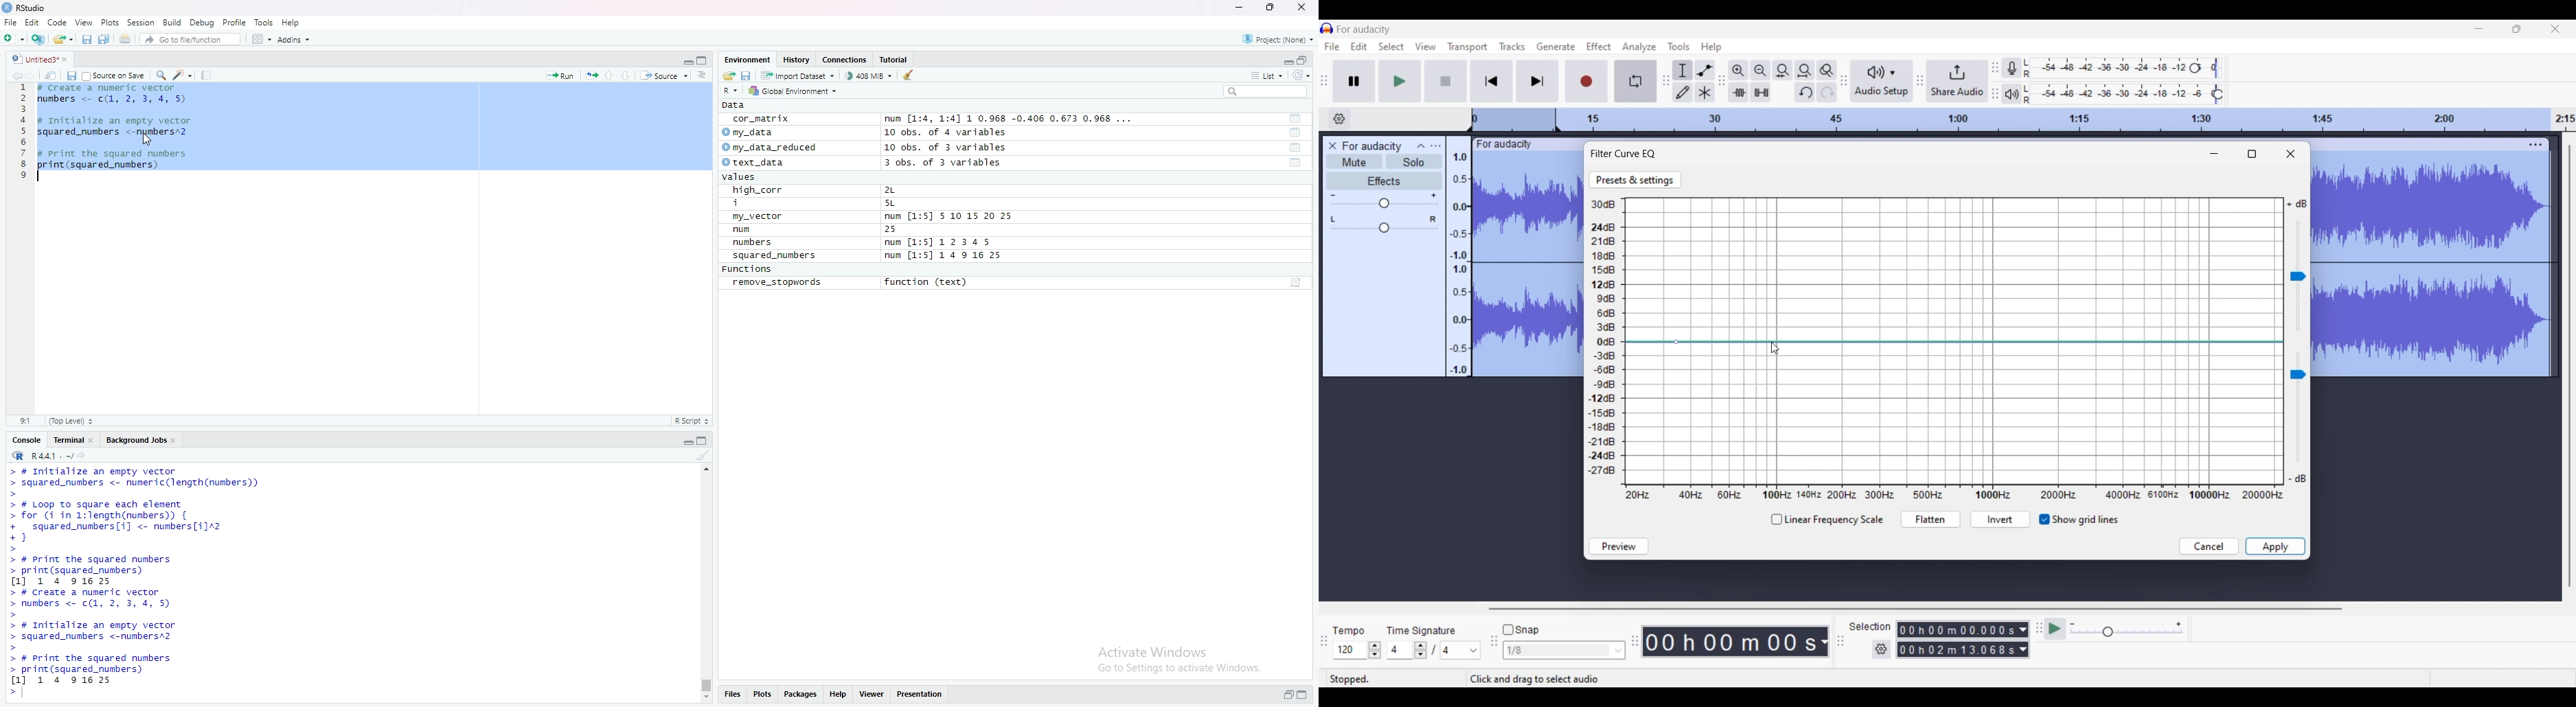 The image size is (2576, 728). What do you see at coordinates (93, 439) in the screenshot?
I see `close` at bounding box center [93, 439].